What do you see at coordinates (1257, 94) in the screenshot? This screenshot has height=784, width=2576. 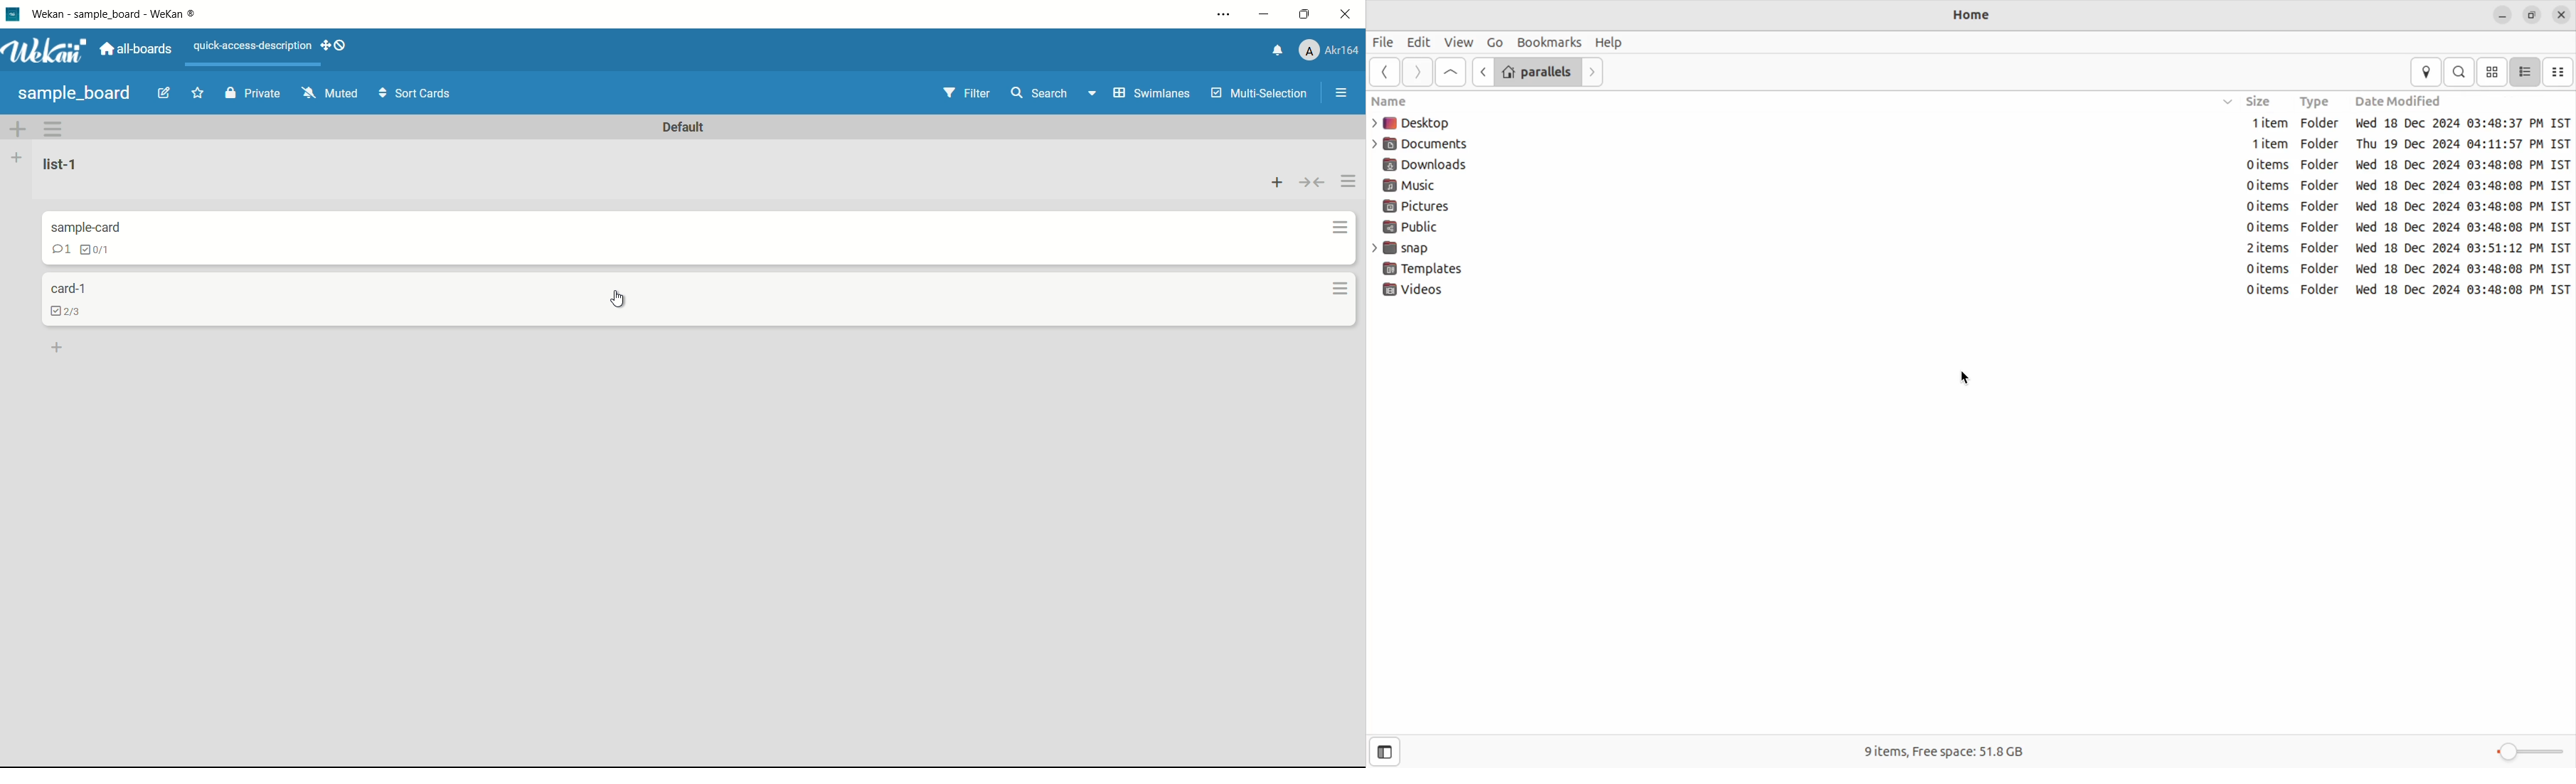 I see `multi- selection` at bounding box center [1257, 94].